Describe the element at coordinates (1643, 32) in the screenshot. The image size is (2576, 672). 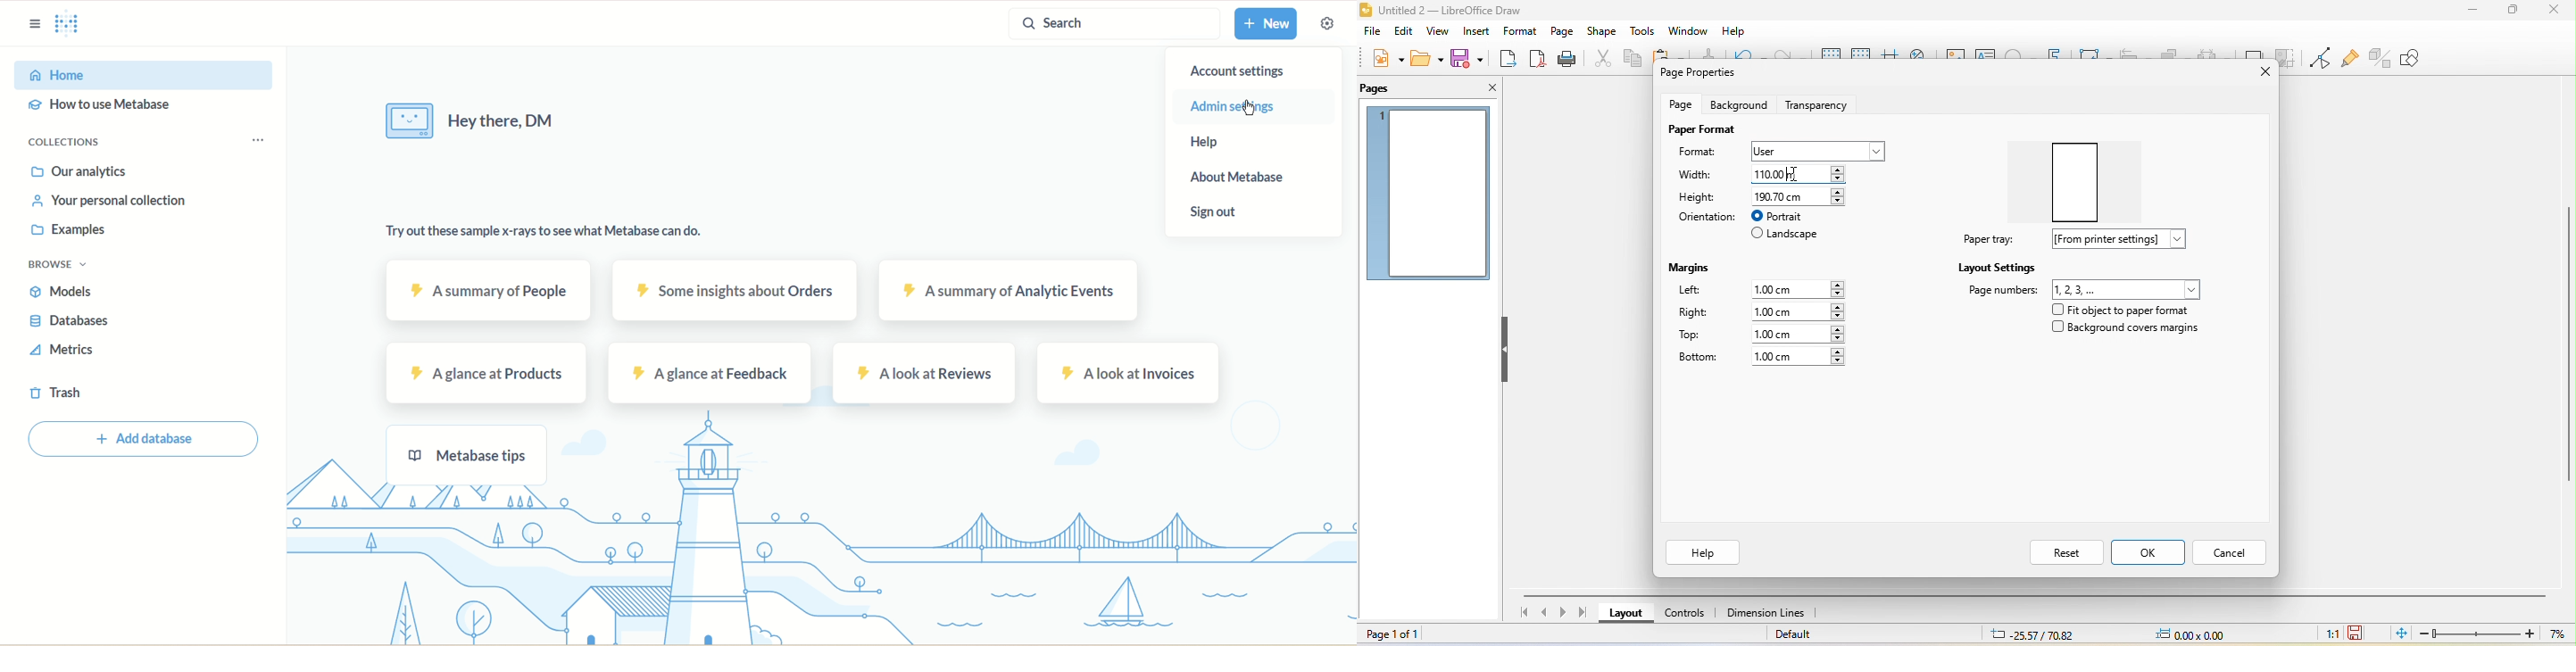
I see `tools` at that location.